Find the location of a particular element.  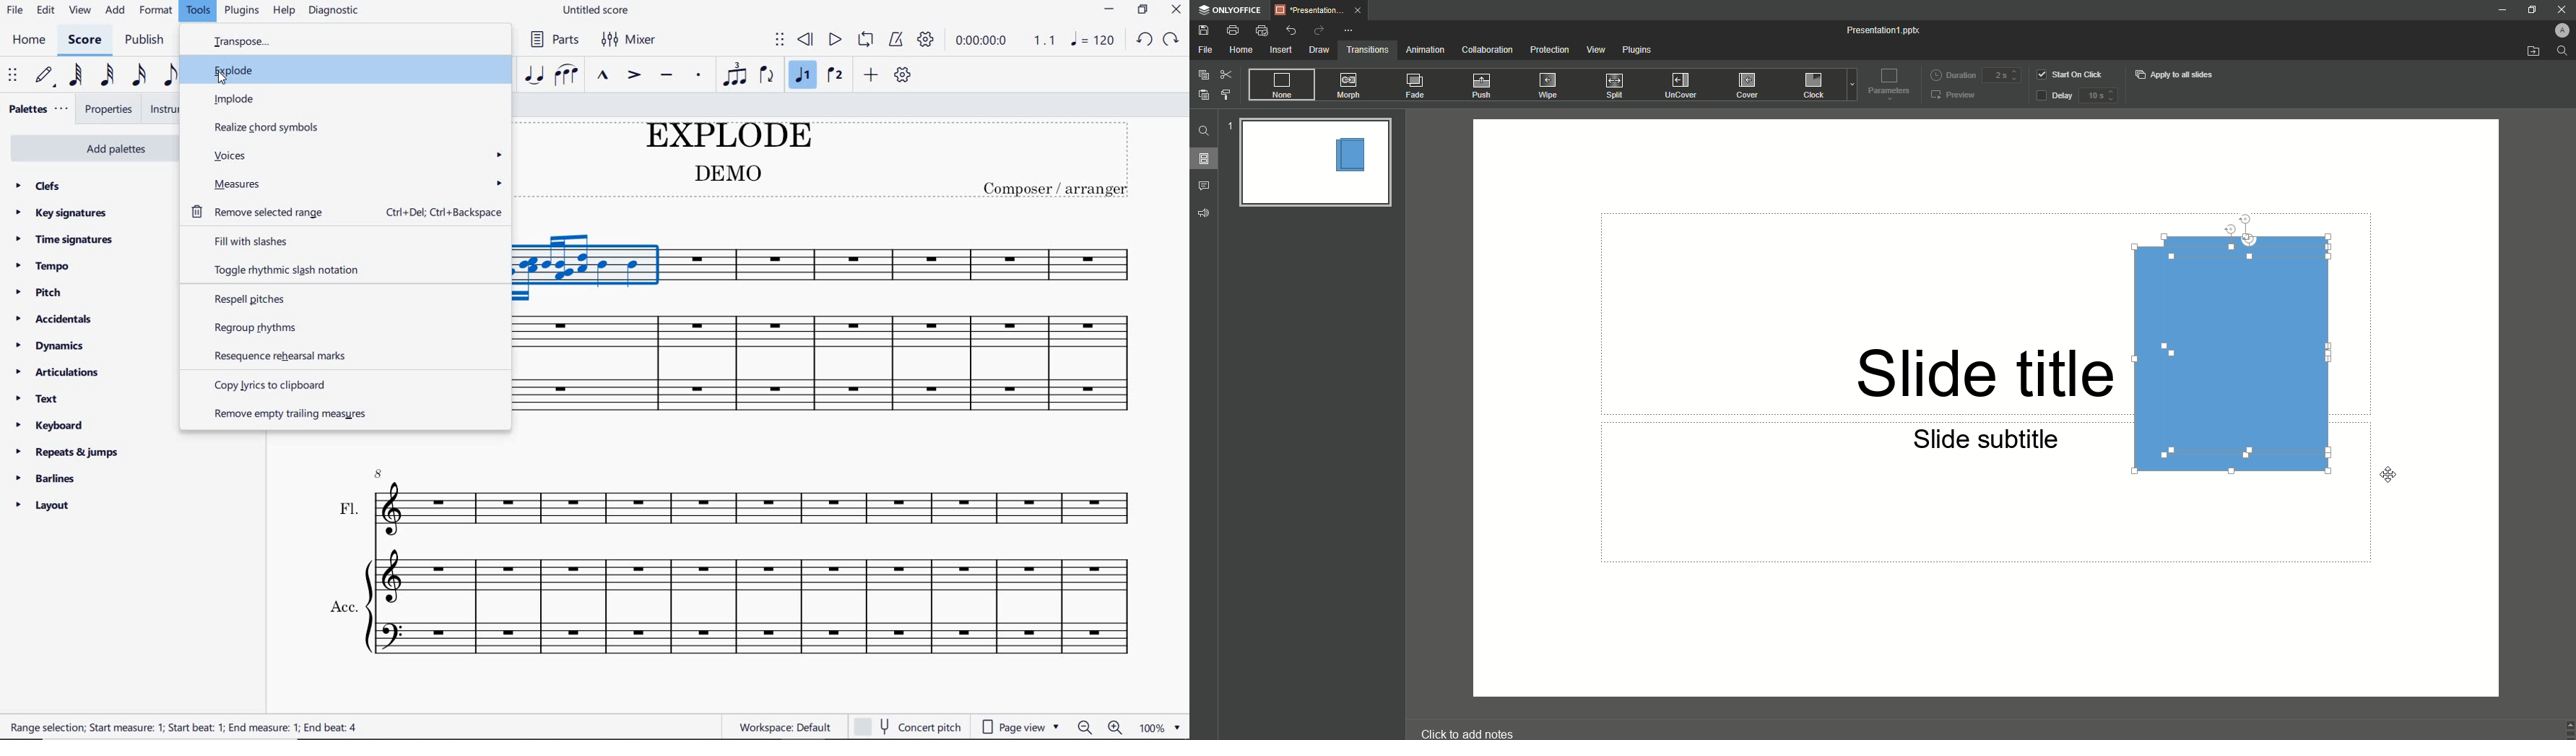

Find is located at coordinates (1204, 131).